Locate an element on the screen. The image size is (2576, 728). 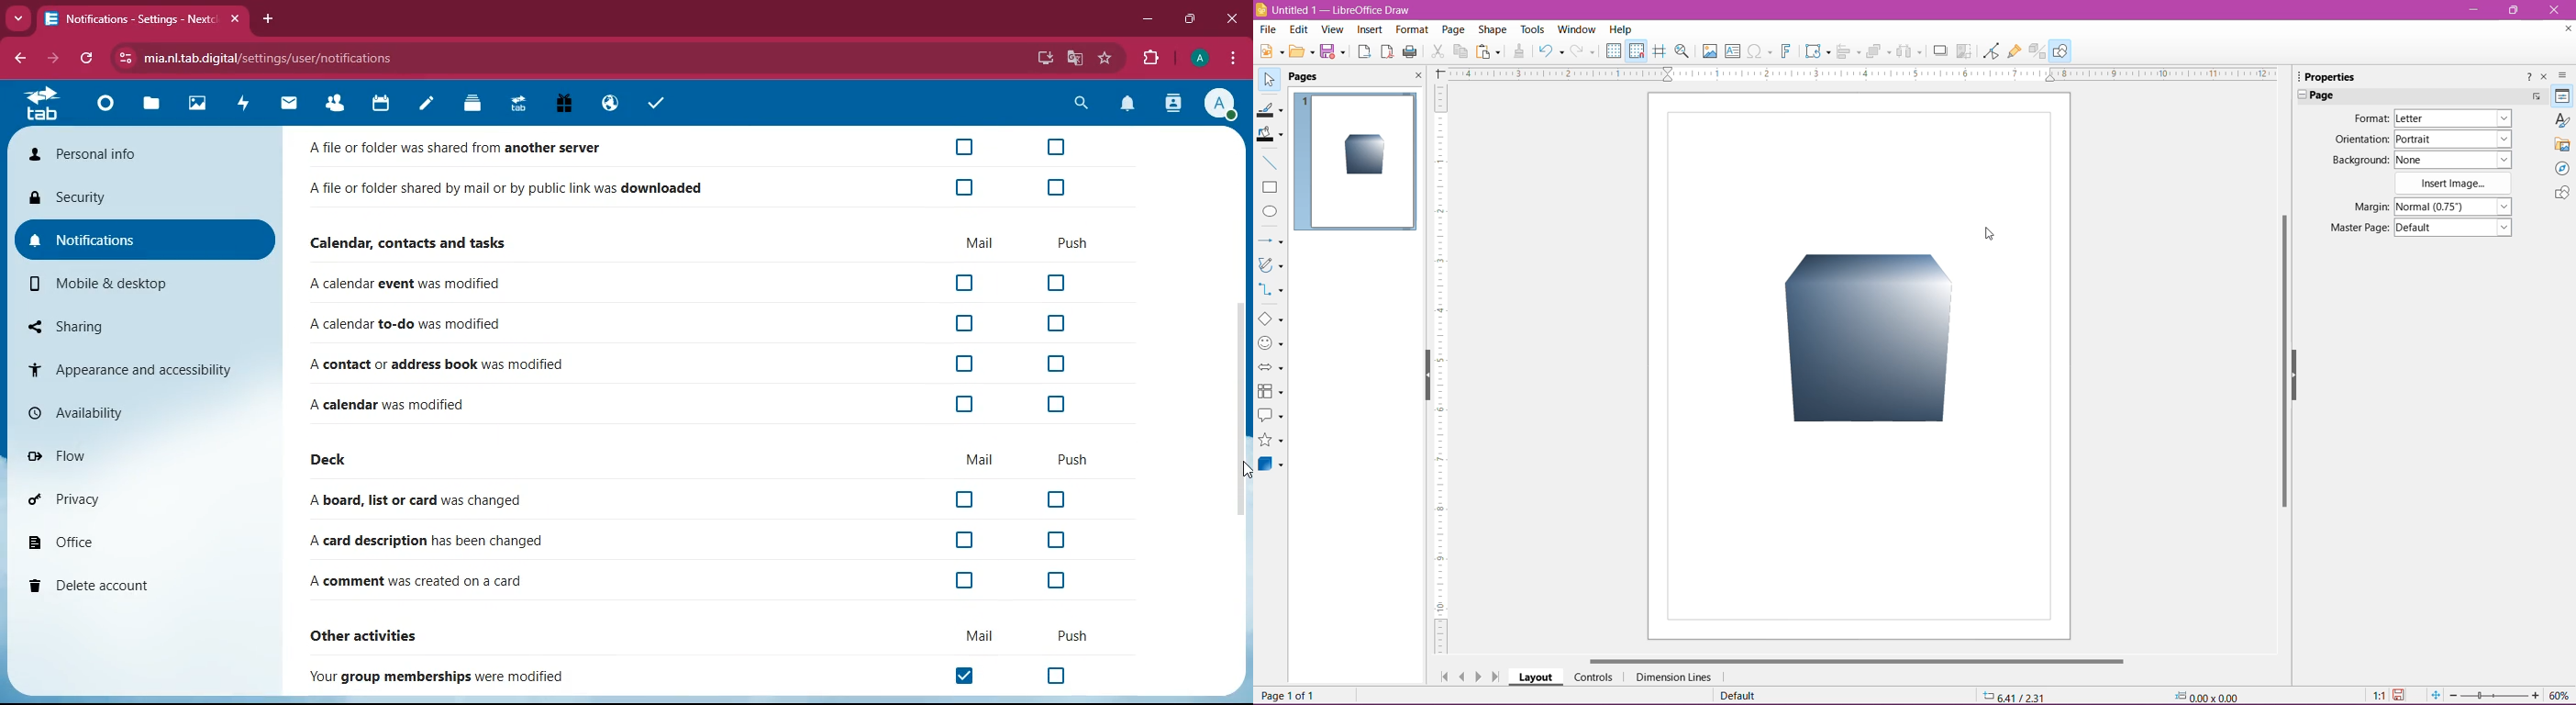
off is located at coordinates (965, 284).